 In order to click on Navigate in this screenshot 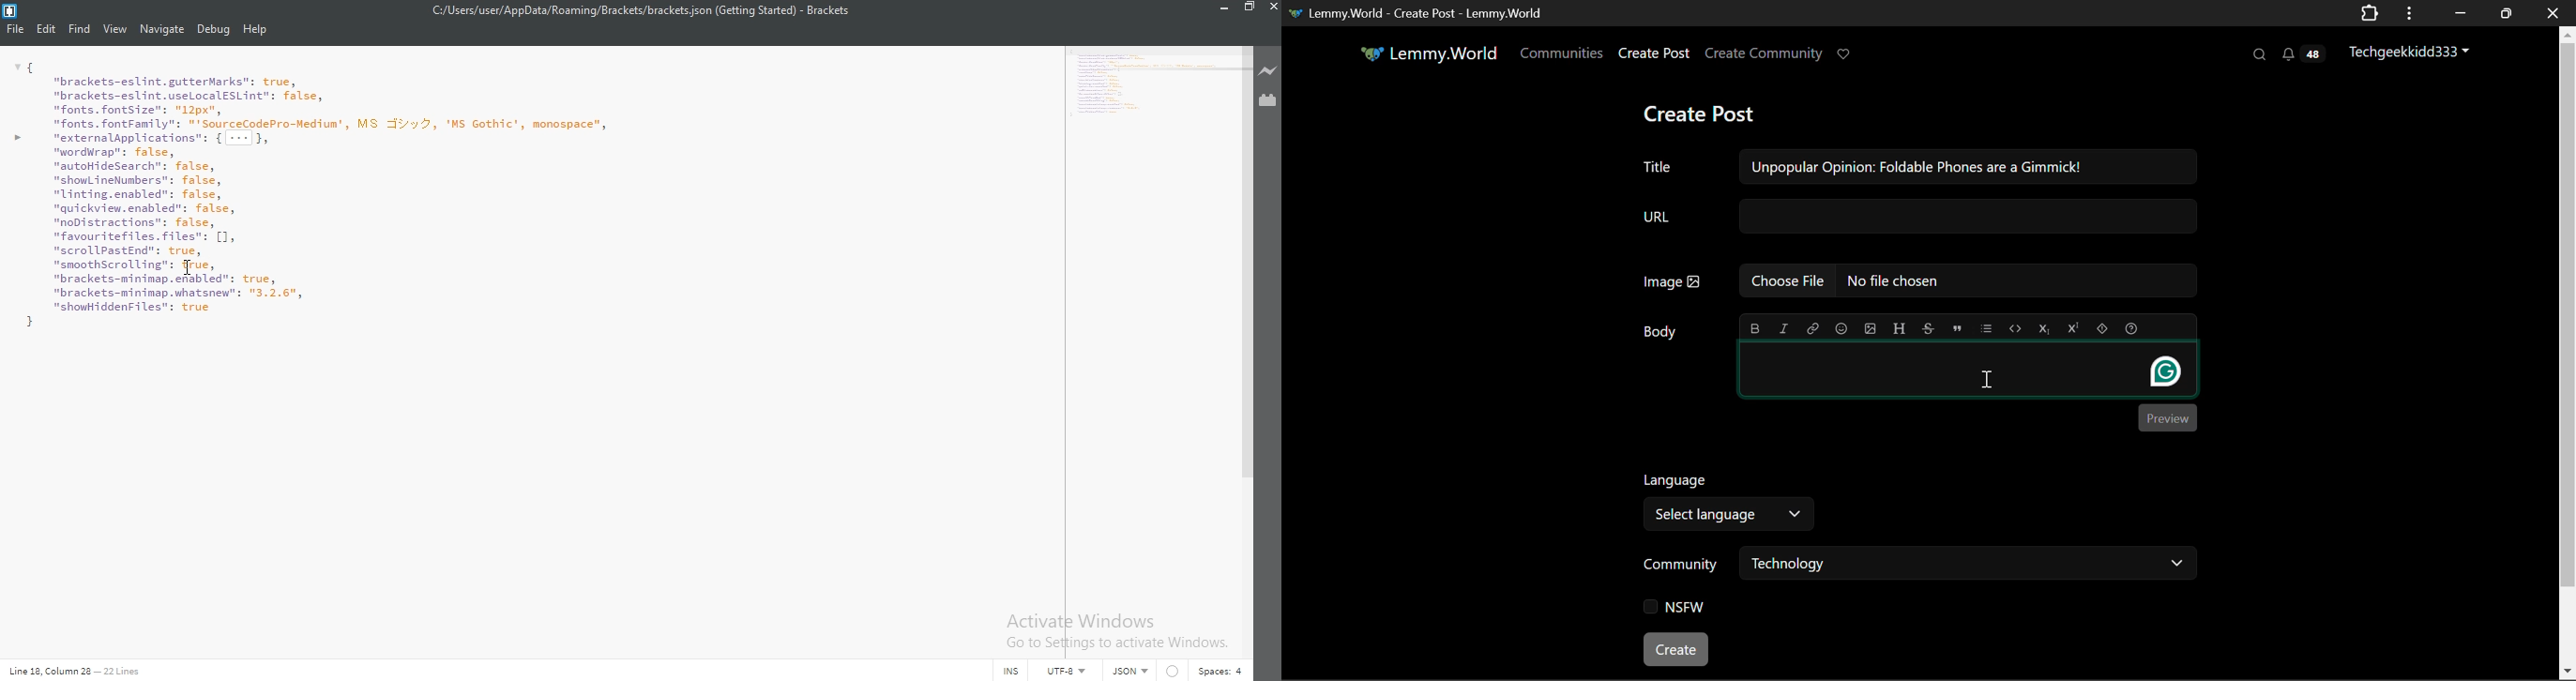, I will do `click(161, 30)`.